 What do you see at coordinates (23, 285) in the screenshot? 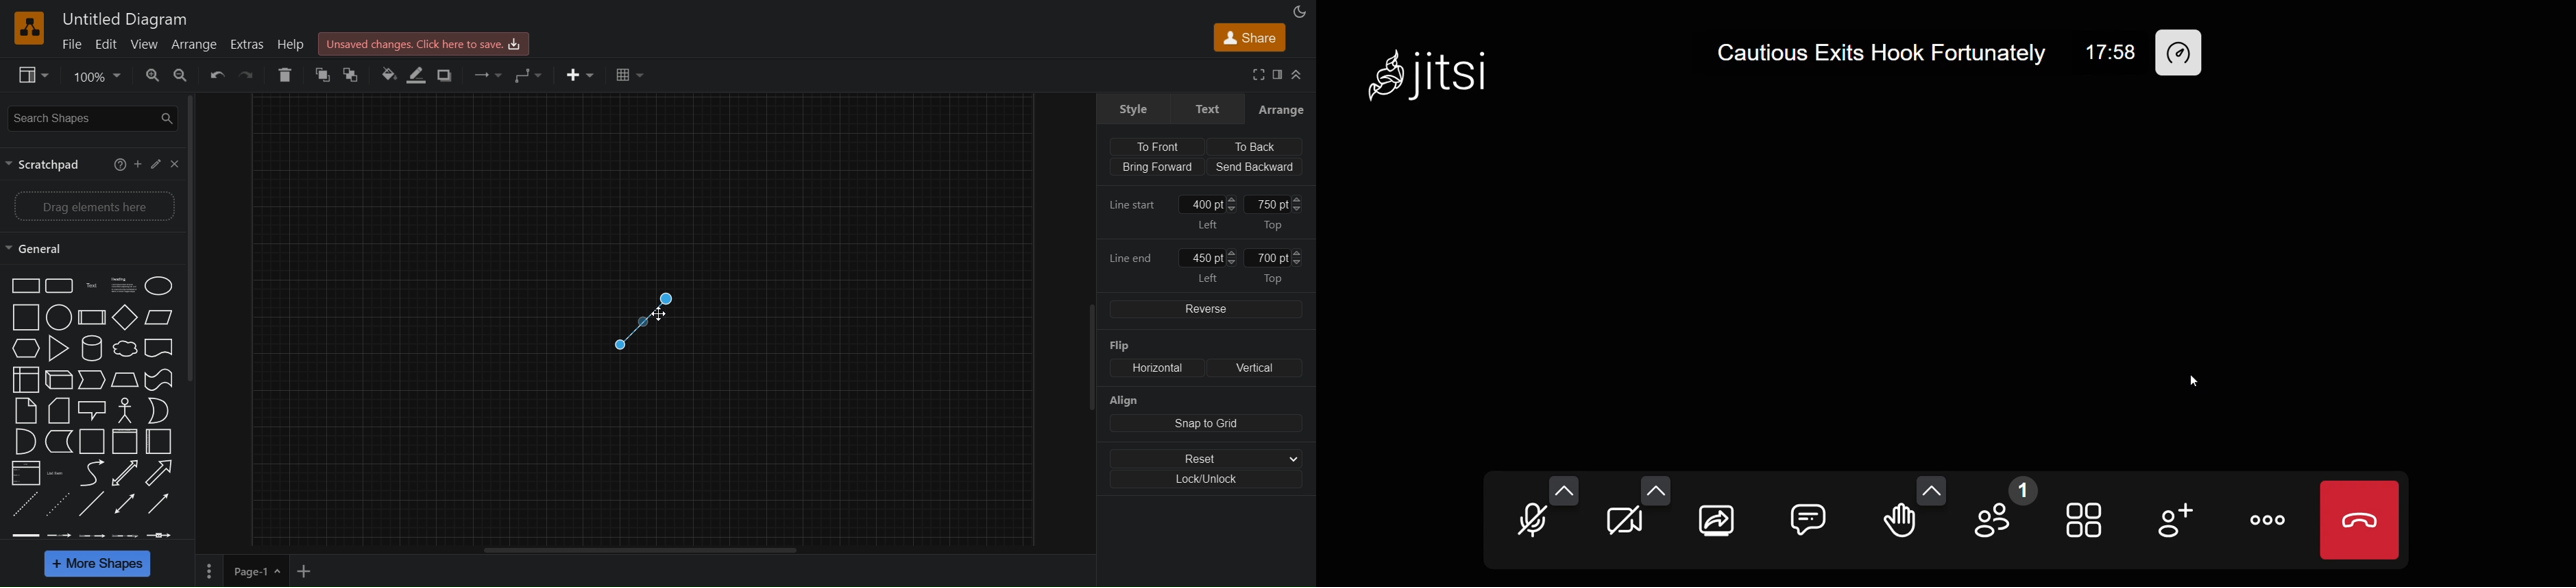
I see `Rectangle` at bounding box center [23, 285].